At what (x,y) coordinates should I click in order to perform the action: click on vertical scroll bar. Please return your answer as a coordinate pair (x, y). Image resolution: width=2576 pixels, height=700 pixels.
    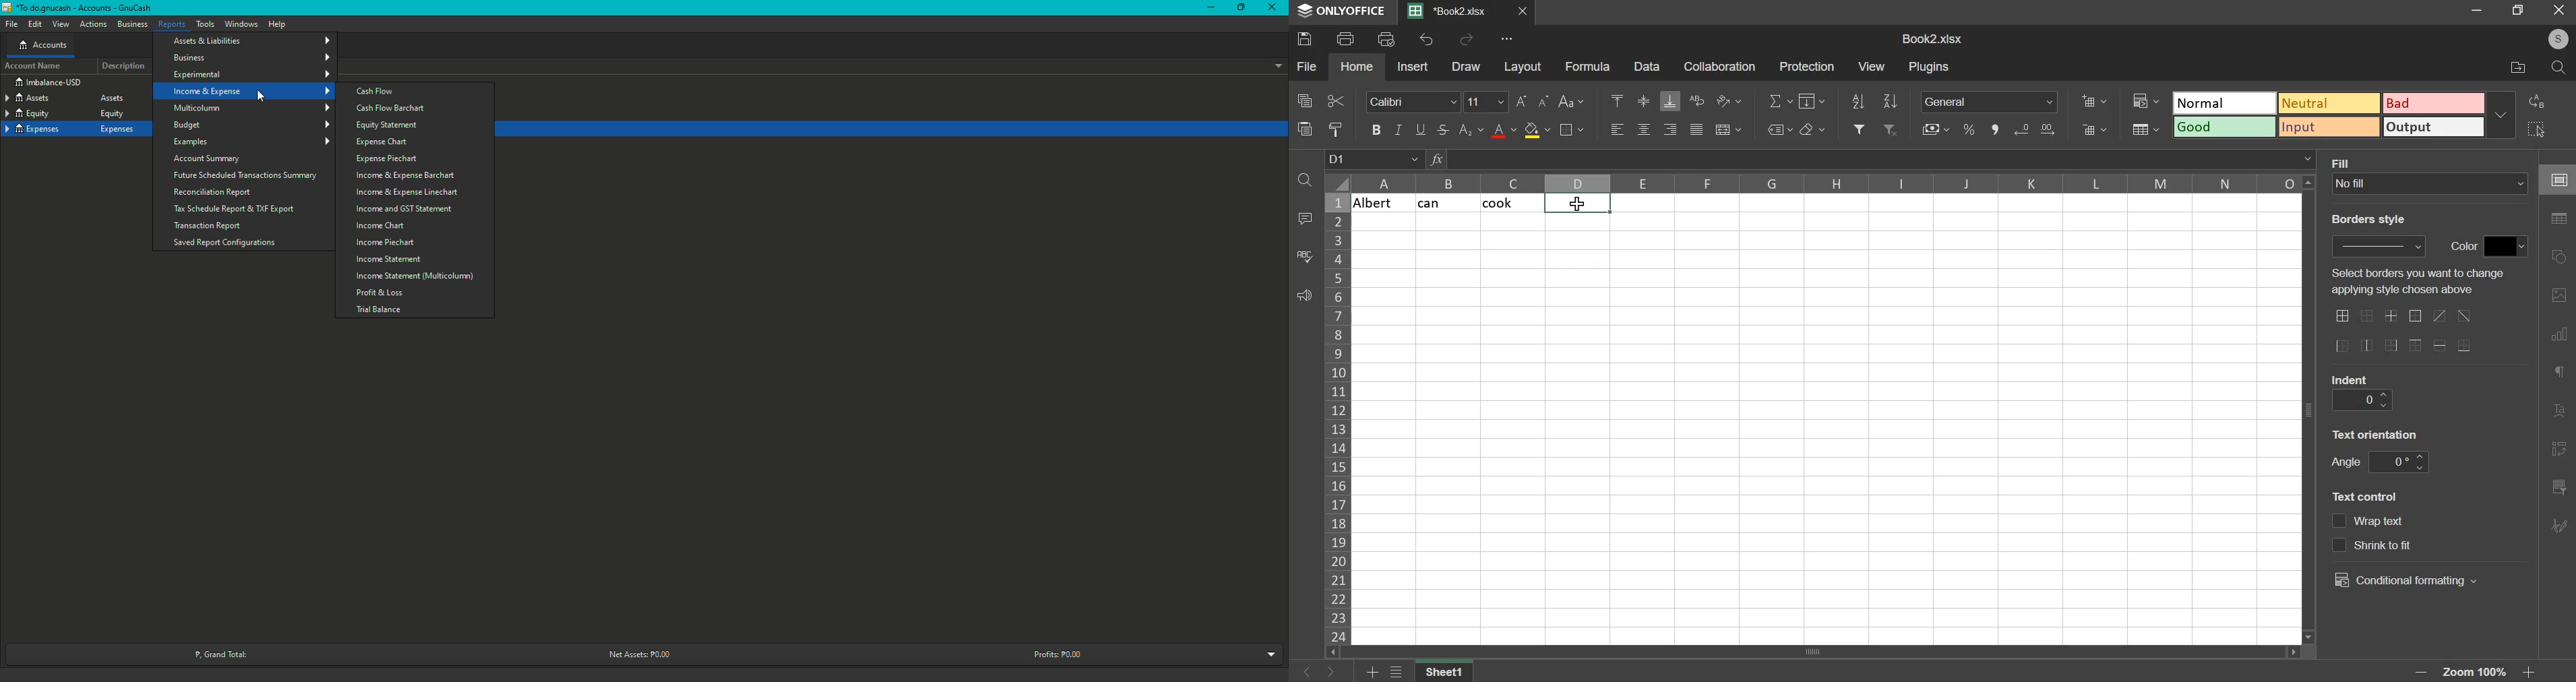
    Looking at the image, I should click on (2311, 408).